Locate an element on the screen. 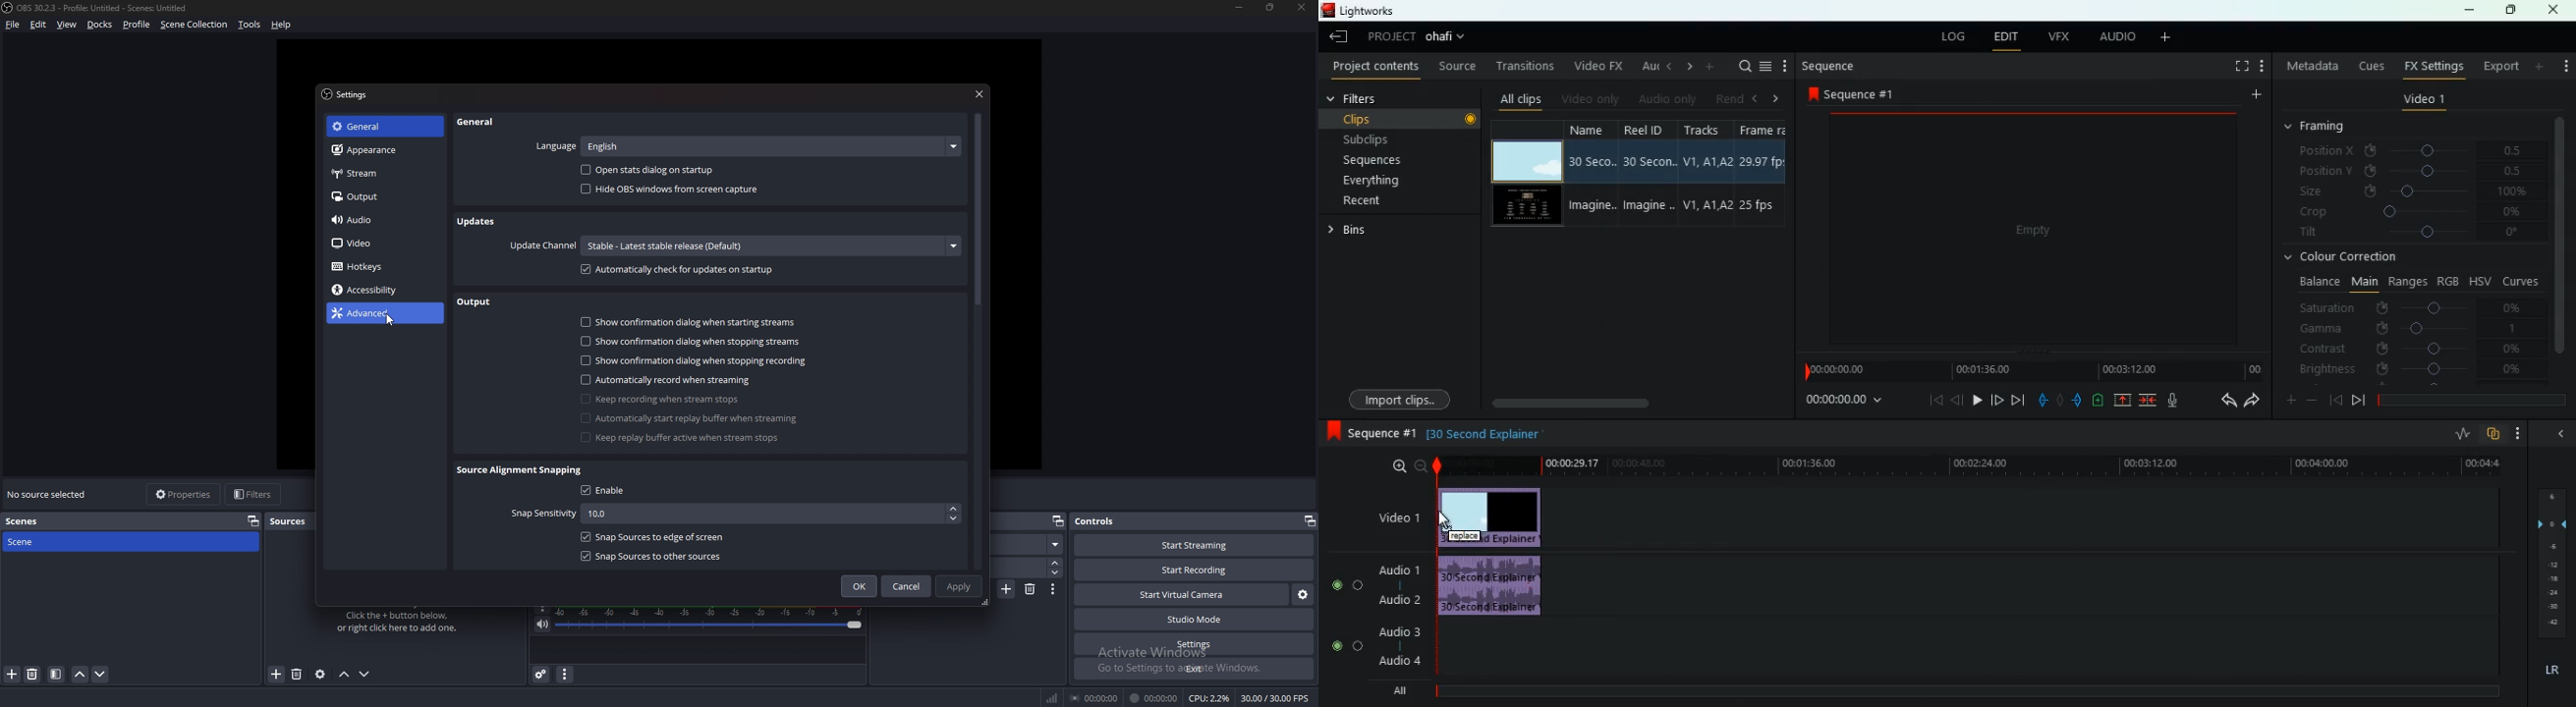 The image size is (2576, 728). saturation is located at coordinates (2415, 307).